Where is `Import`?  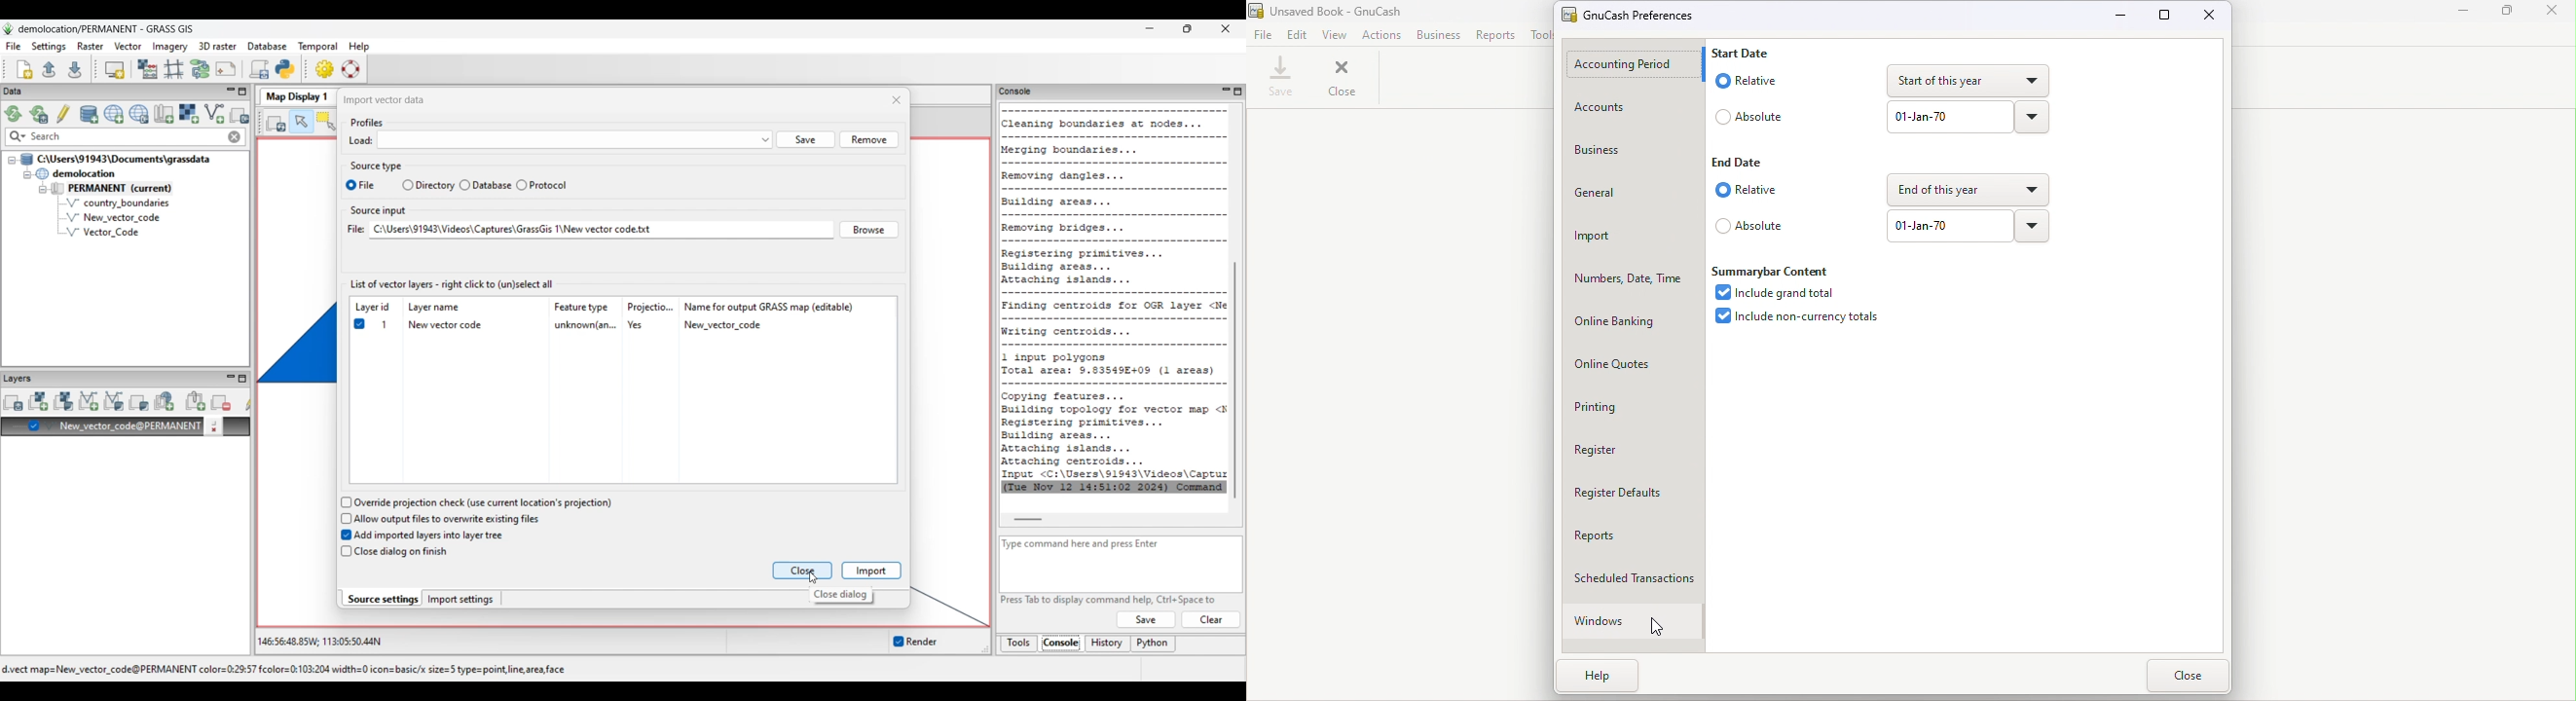 Import is located at coordinates (1633, 234).